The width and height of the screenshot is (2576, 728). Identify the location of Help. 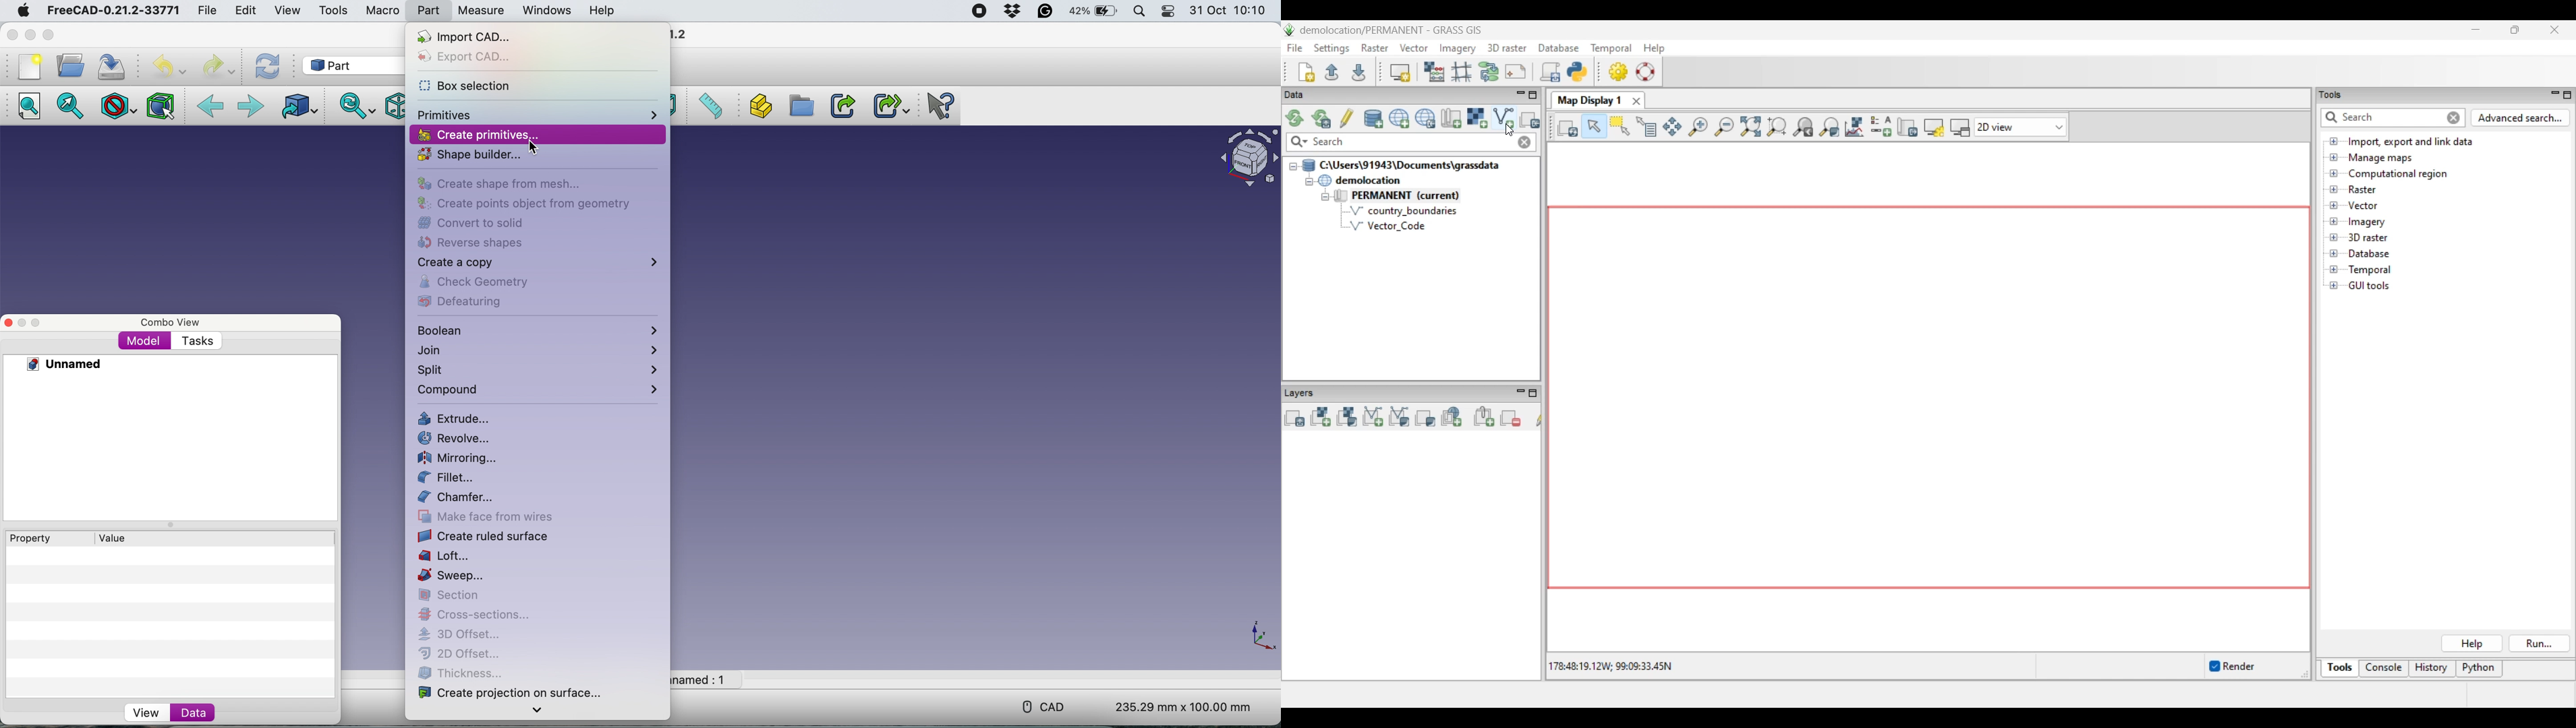
(602, 11).